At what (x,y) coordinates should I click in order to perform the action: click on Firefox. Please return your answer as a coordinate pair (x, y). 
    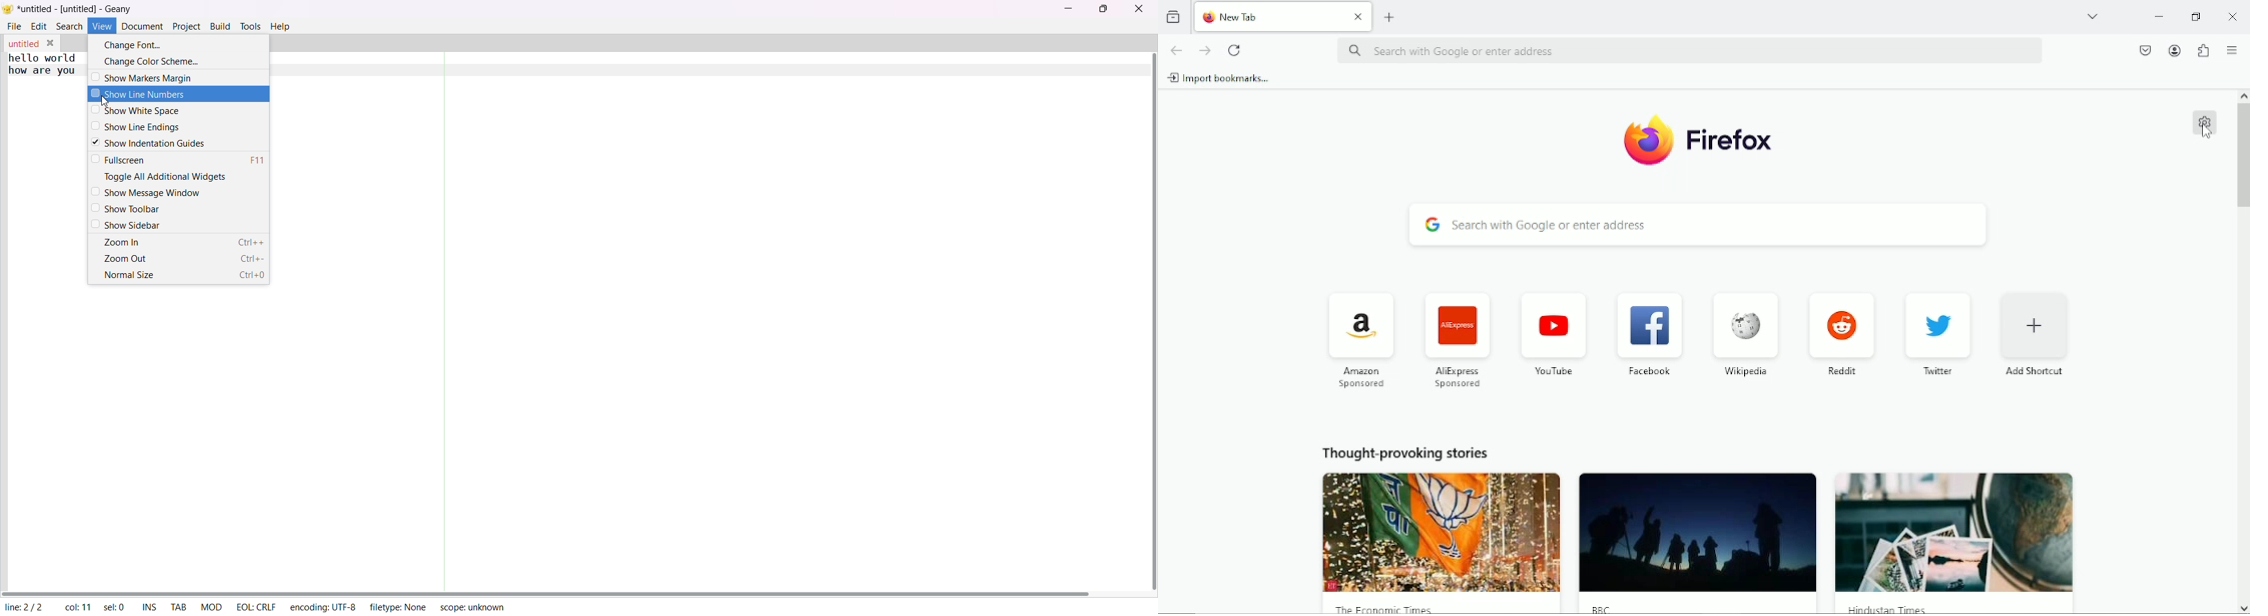
    Looking at the image, I should click on (1734, 144).